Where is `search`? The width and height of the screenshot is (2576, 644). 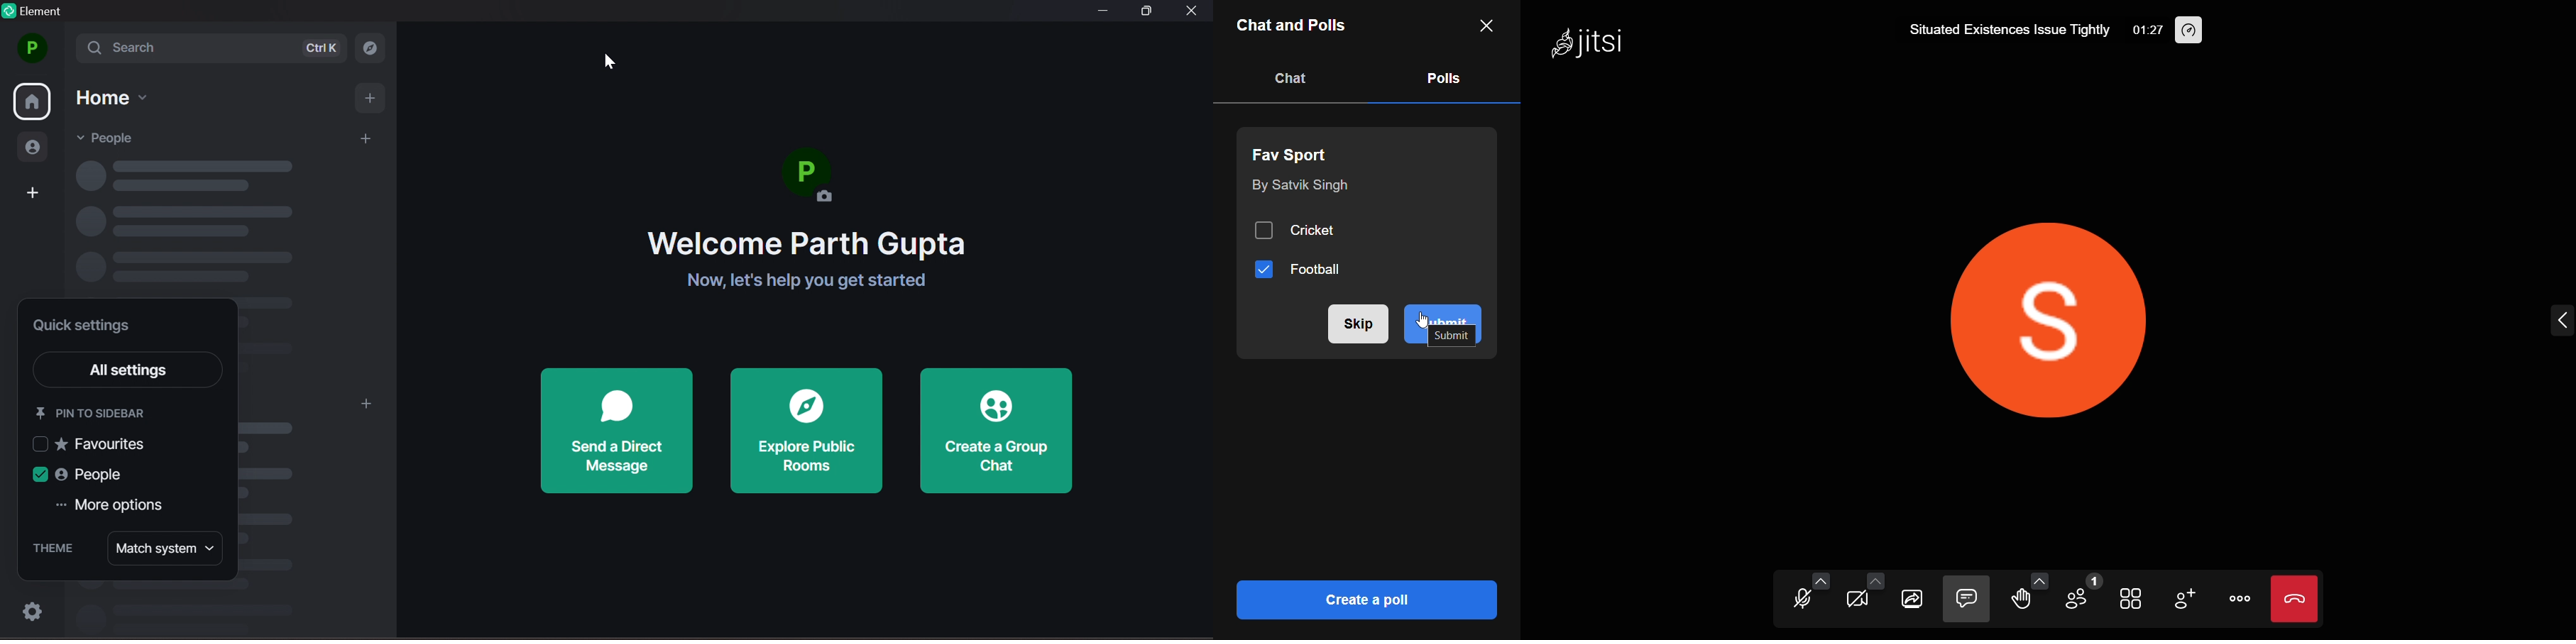
search is located at coordinates (215, 47).